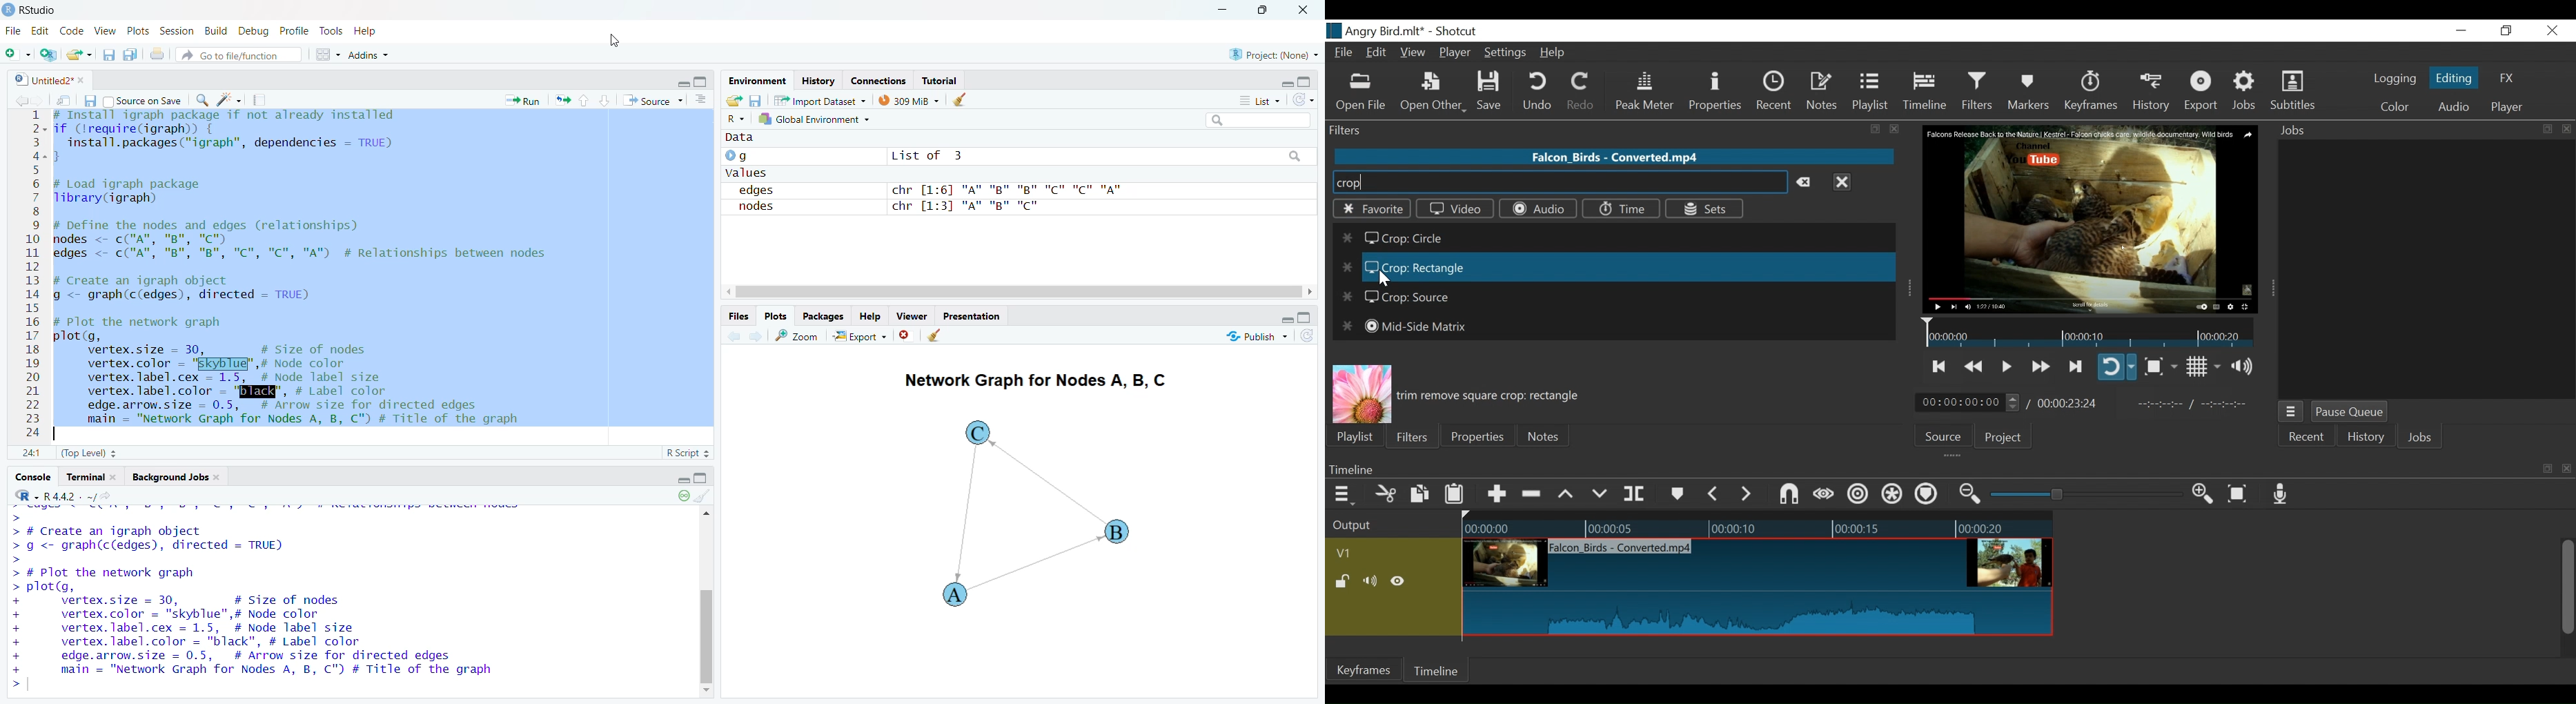 Image resolution: width=2576 pixels, height=728 pixels. What do you see at coordinates (1303, 99) in the screenshot?
I see `refresh` at bounding box center [1303, 99].